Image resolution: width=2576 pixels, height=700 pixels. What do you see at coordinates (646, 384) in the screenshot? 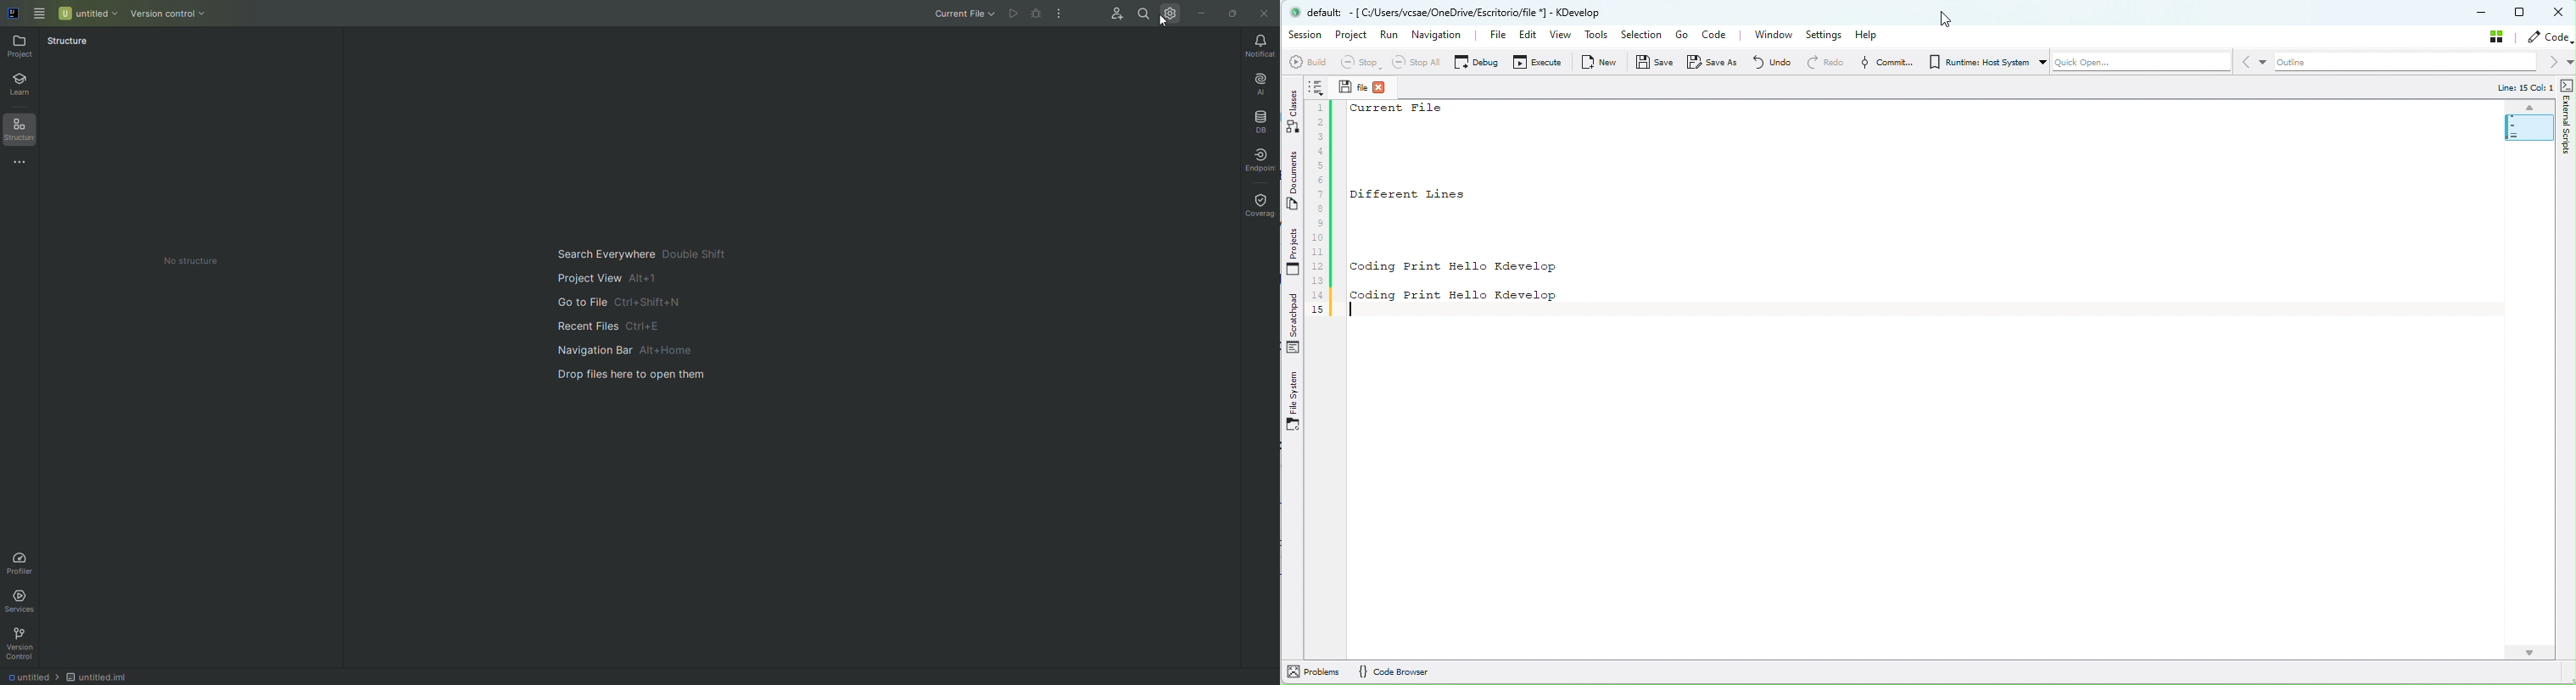
I see `drop files here to open them` at bounding box center [646, 384].